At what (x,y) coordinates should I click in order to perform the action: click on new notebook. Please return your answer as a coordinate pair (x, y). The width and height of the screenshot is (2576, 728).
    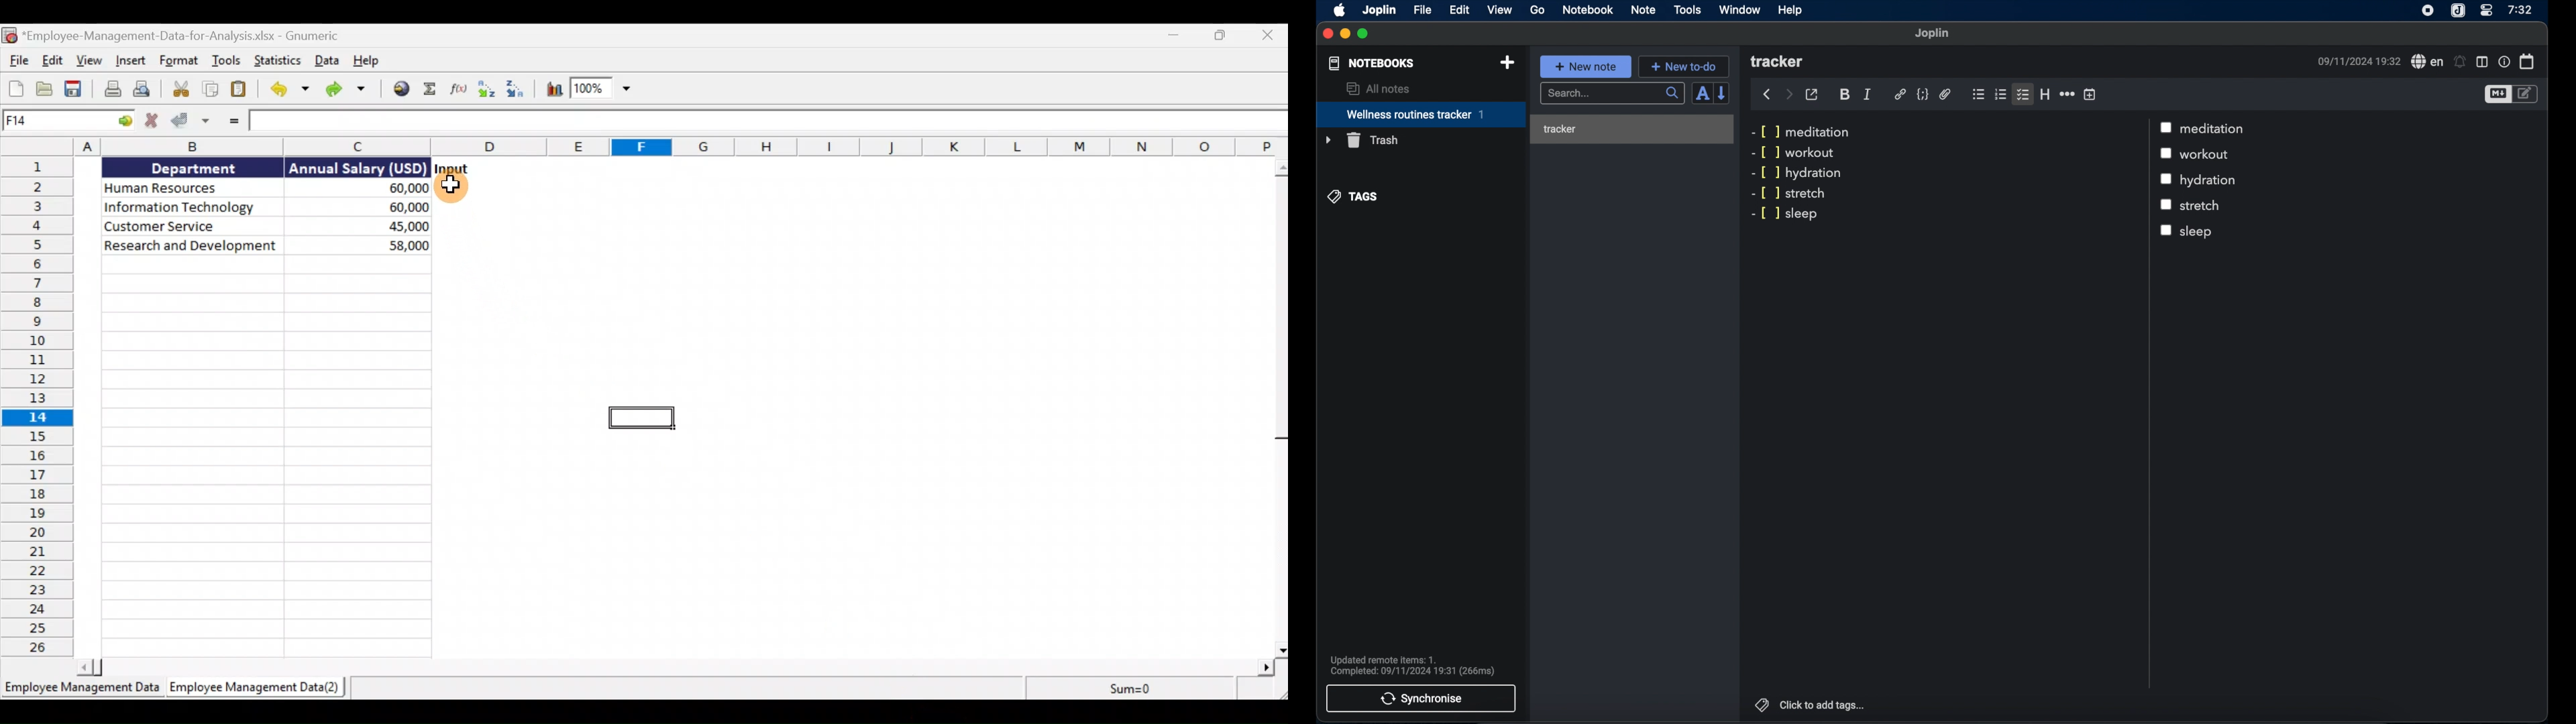
    Looking at the image, I should click on (1509, 63).